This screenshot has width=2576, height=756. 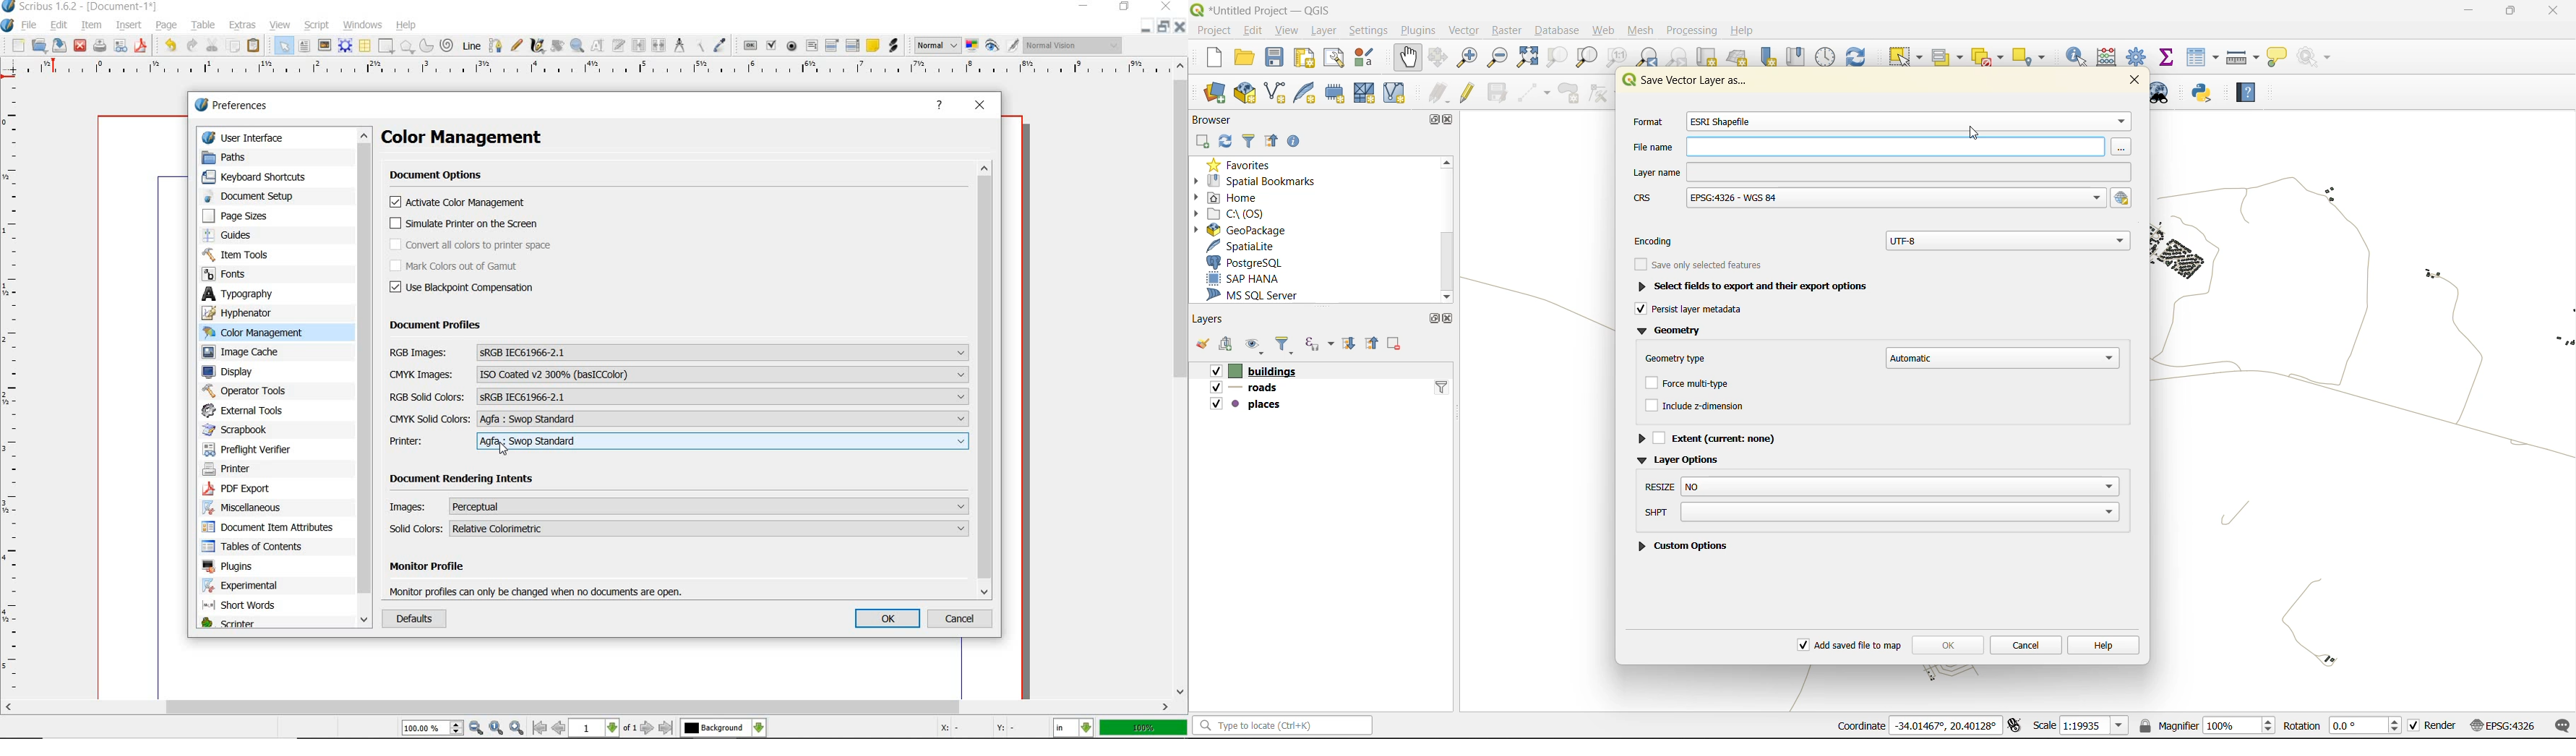 I want to click on new, so click(x=1214, y=58).